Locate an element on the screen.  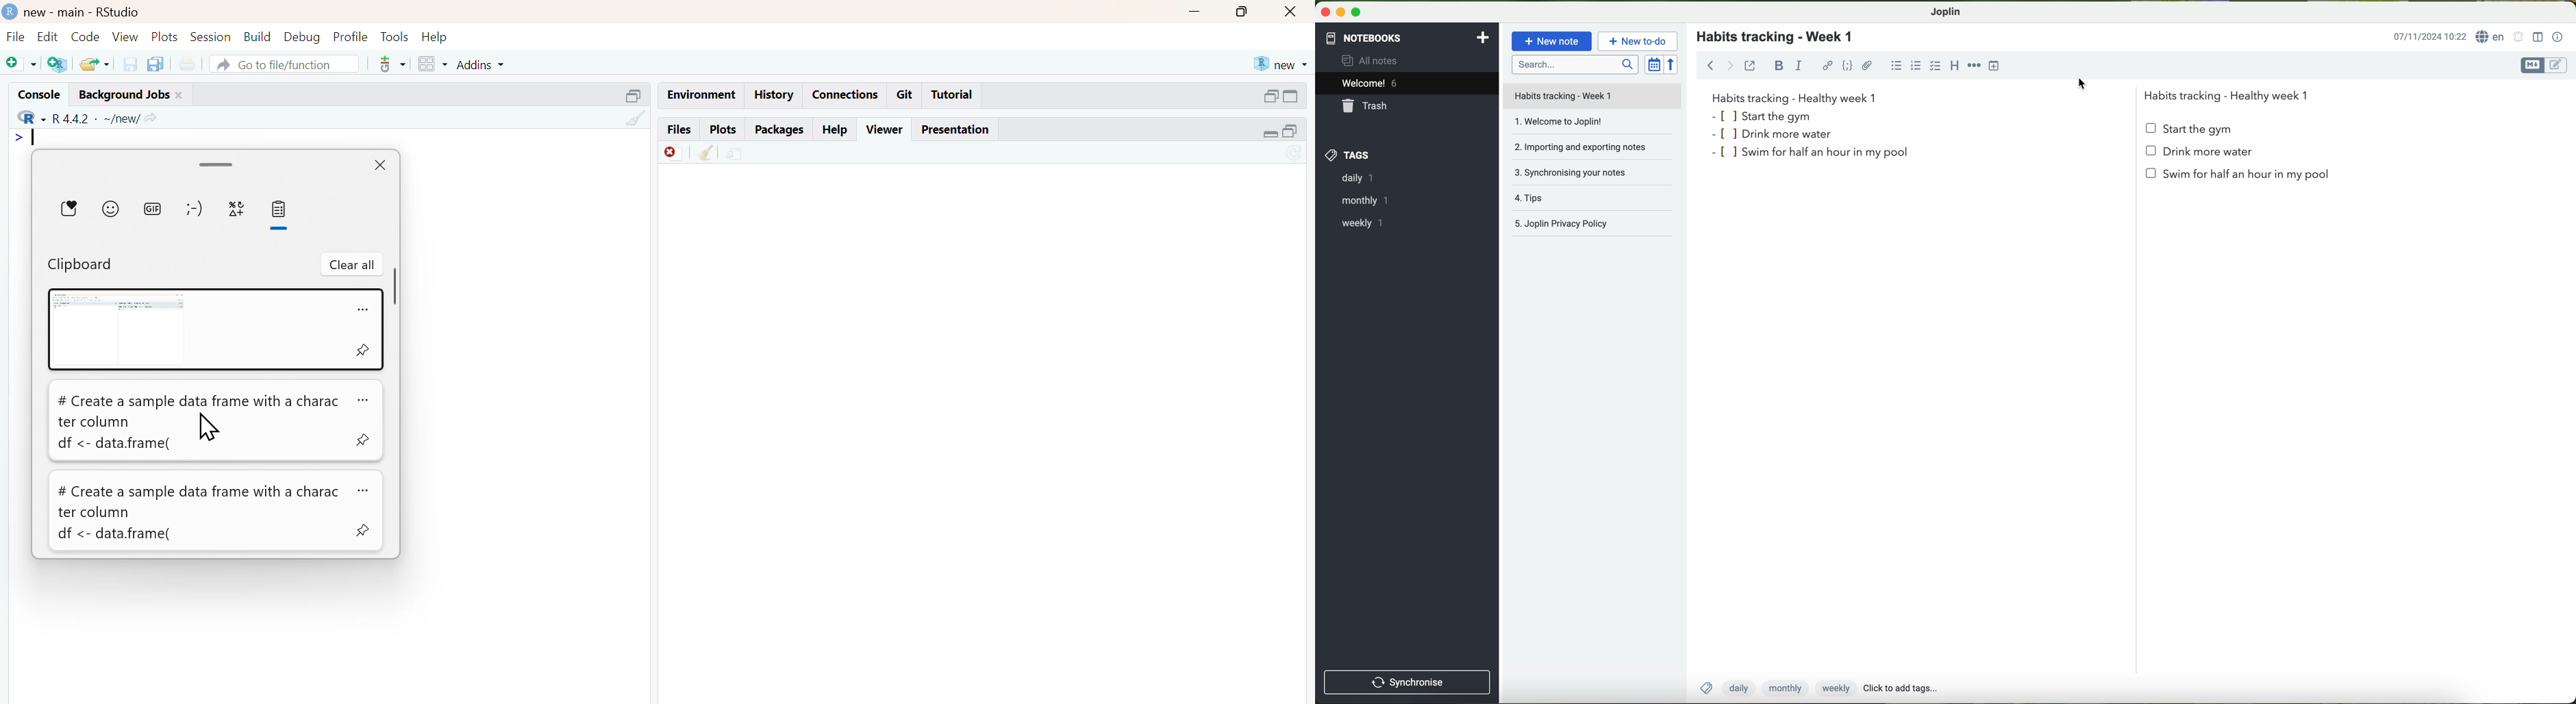
trash is located at coordinates (1366, 106).